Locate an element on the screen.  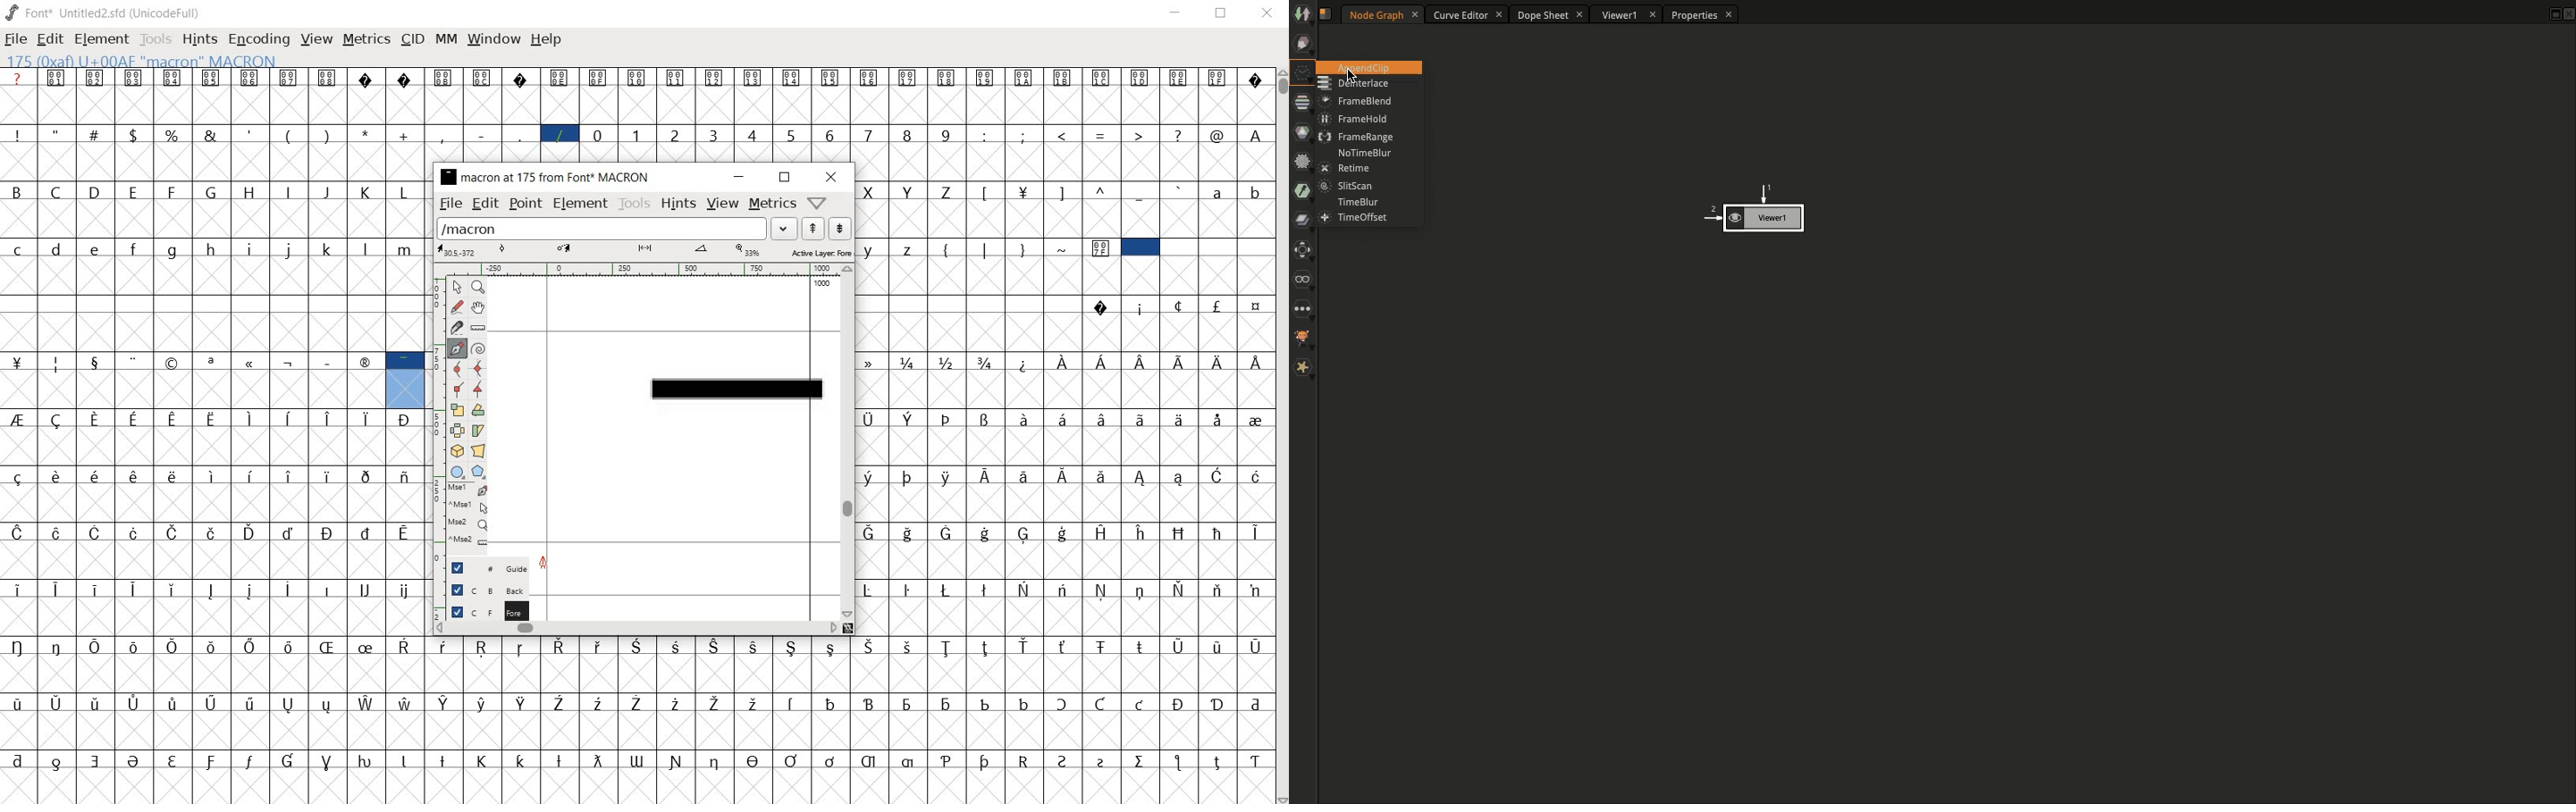
Symbol is located at coordinates (1179, 762).